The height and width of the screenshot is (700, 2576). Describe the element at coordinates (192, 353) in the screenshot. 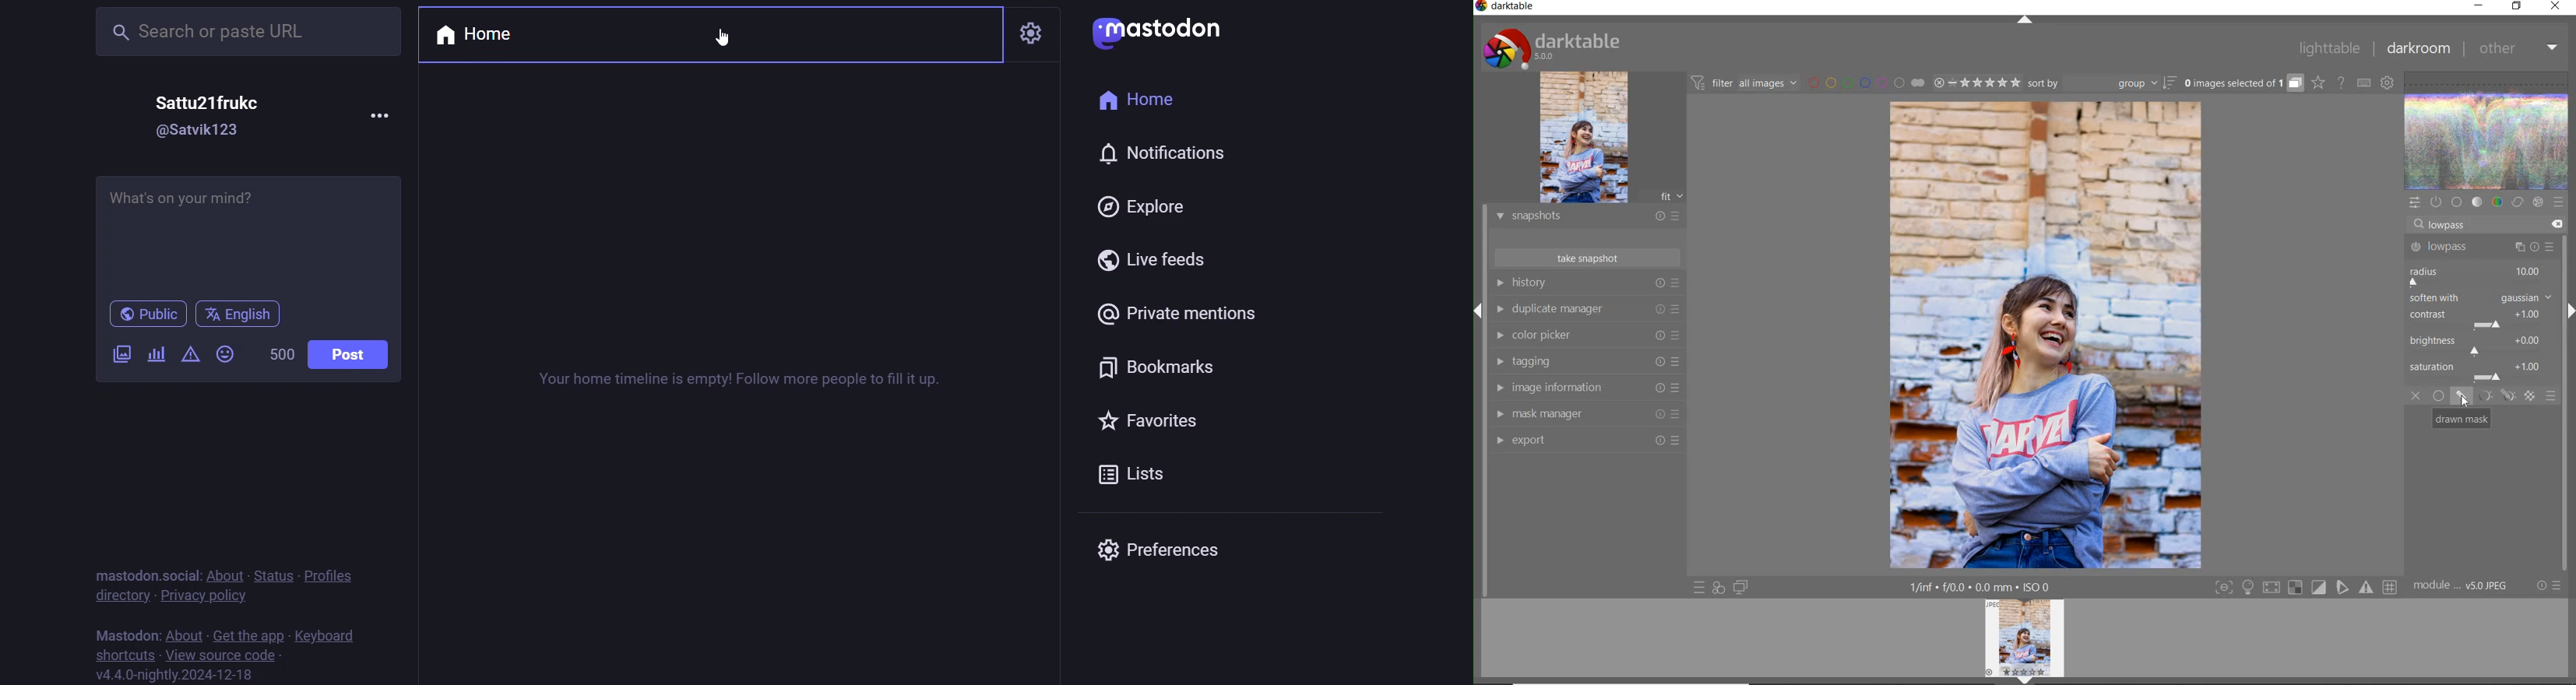

I see `content warning` at that location.